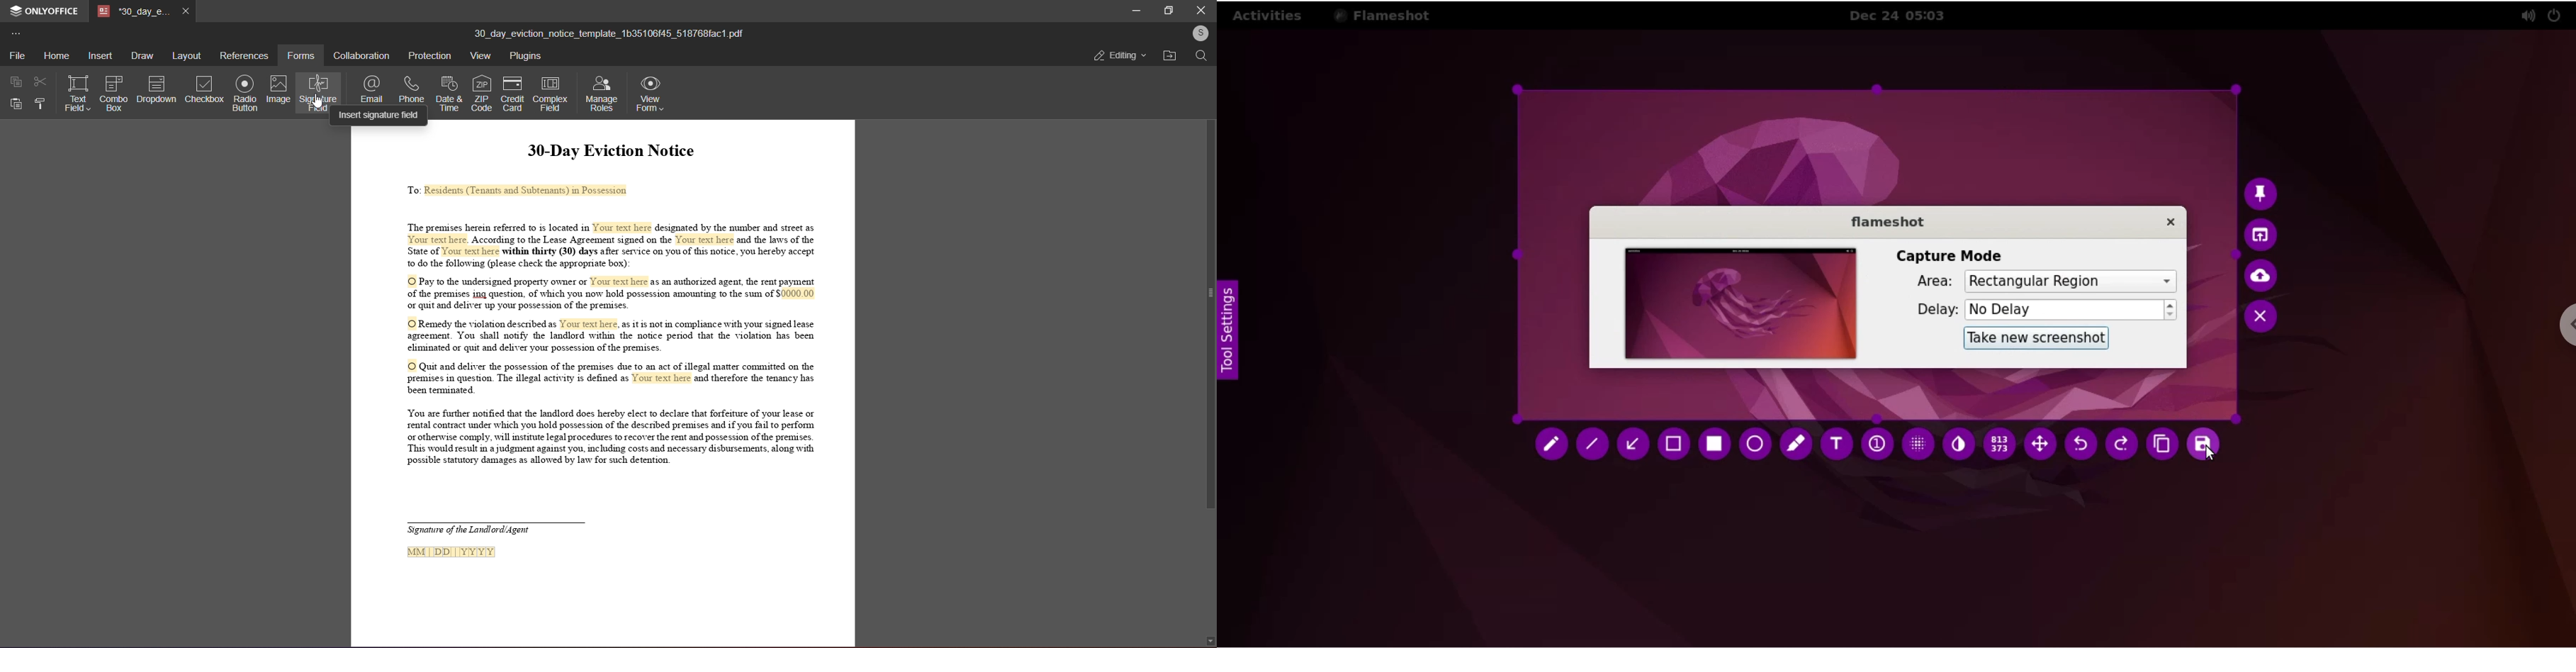  I want to click on file, so click(16, 54).